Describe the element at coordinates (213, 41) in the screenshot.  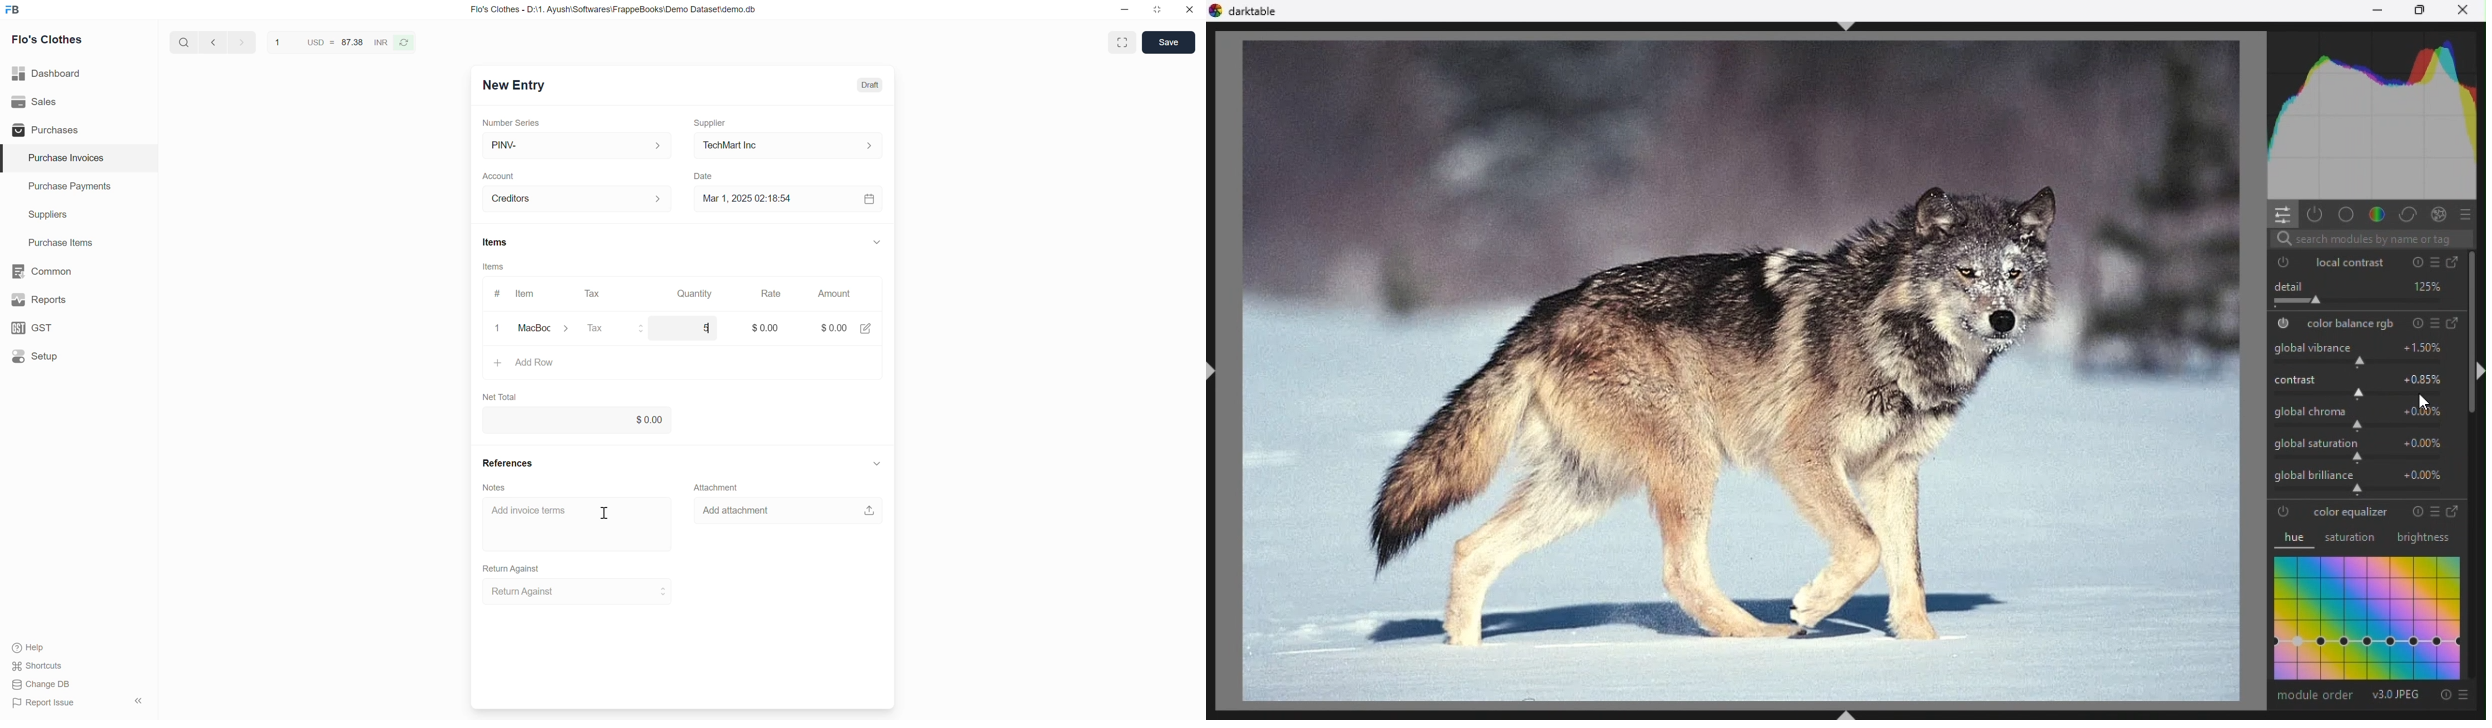
I see `Previous` at that location.